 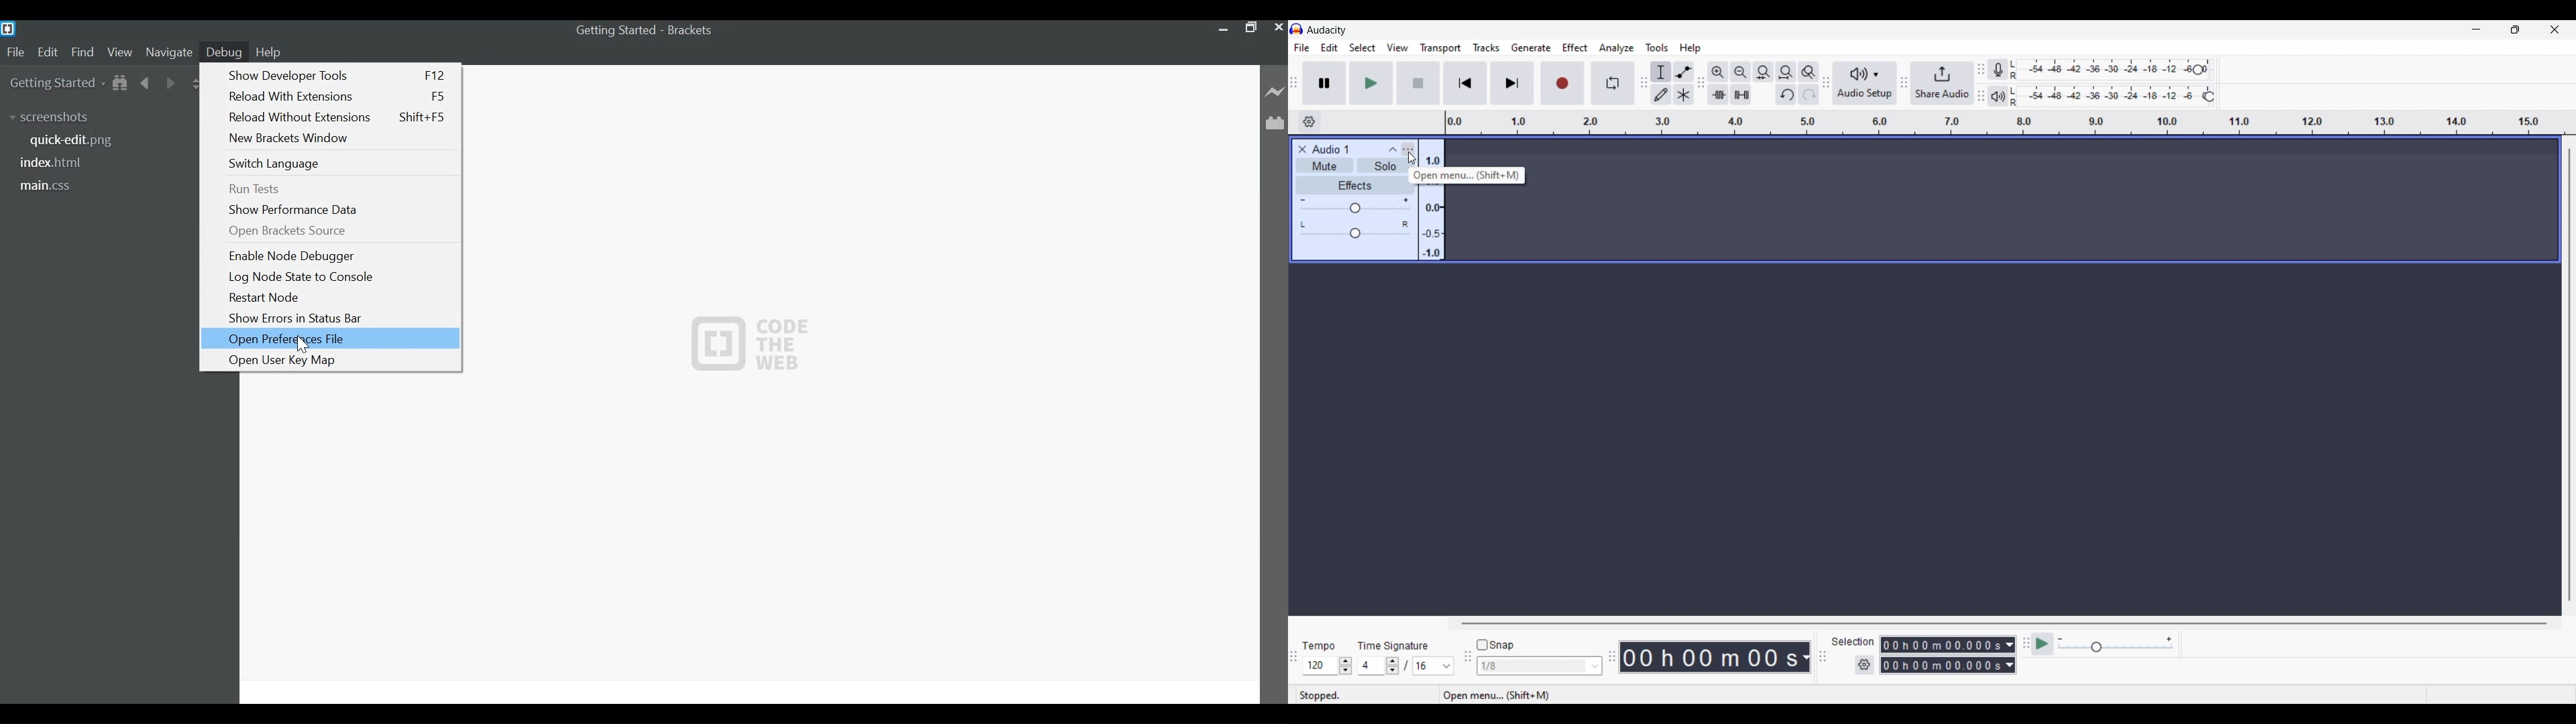 What do you see at coordinates (1318, 645) in the screenshot?
I see `Tempo` at bounding box center [1318, 645].